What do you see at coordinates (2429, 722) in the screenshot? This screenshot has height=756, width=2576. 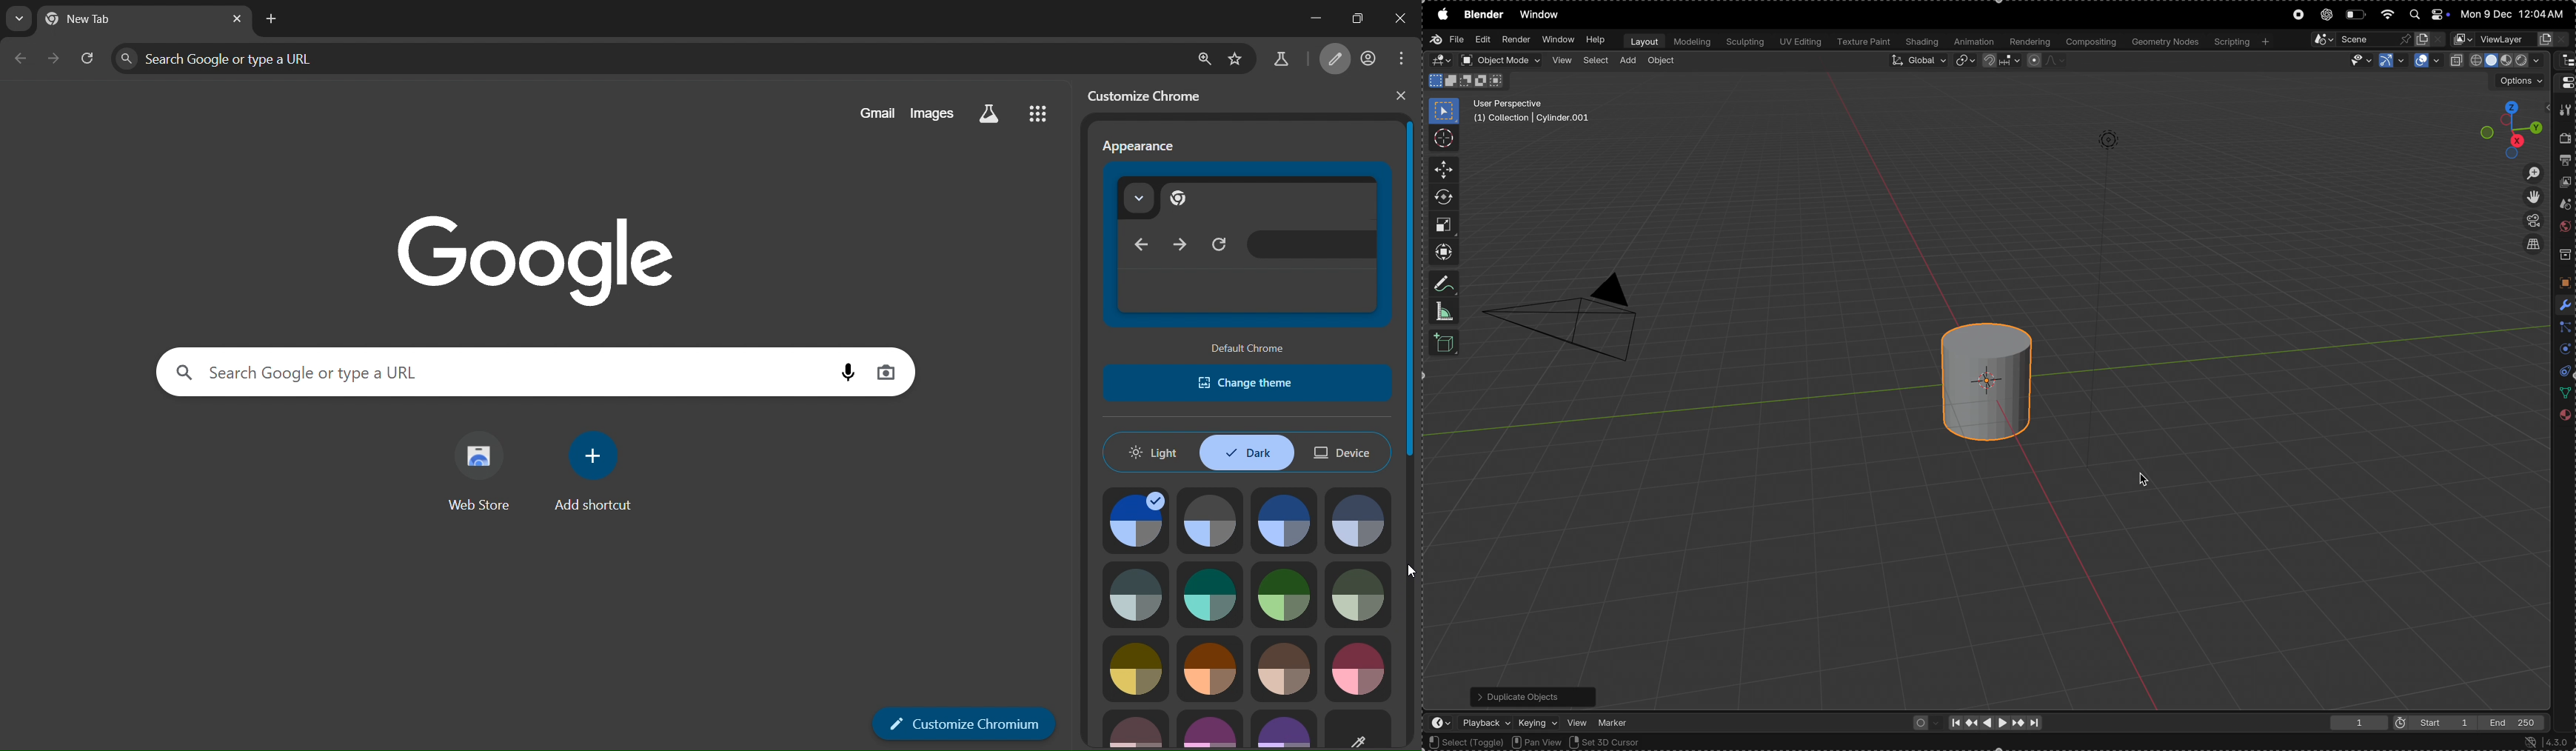 I see `start 1` at bounding box center [2429, 722].